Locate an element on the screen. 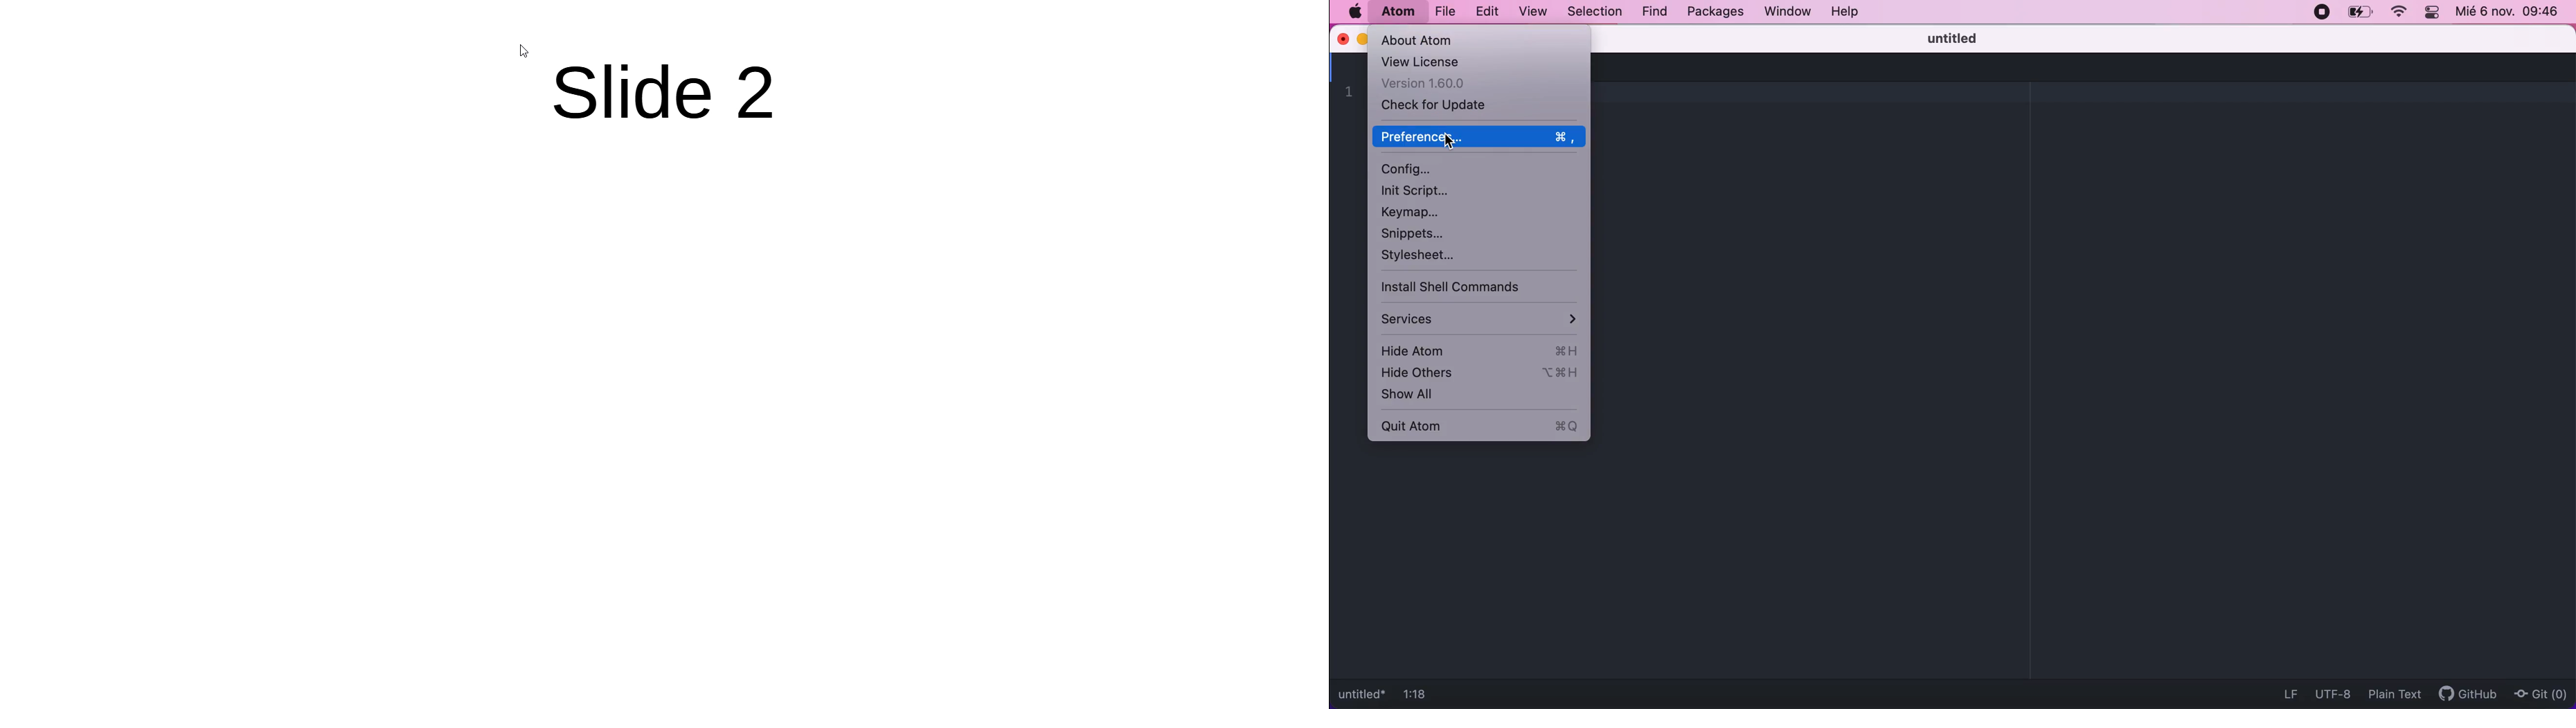 The image size is (2576, 728). cursor is located at coordinates (525, 52).